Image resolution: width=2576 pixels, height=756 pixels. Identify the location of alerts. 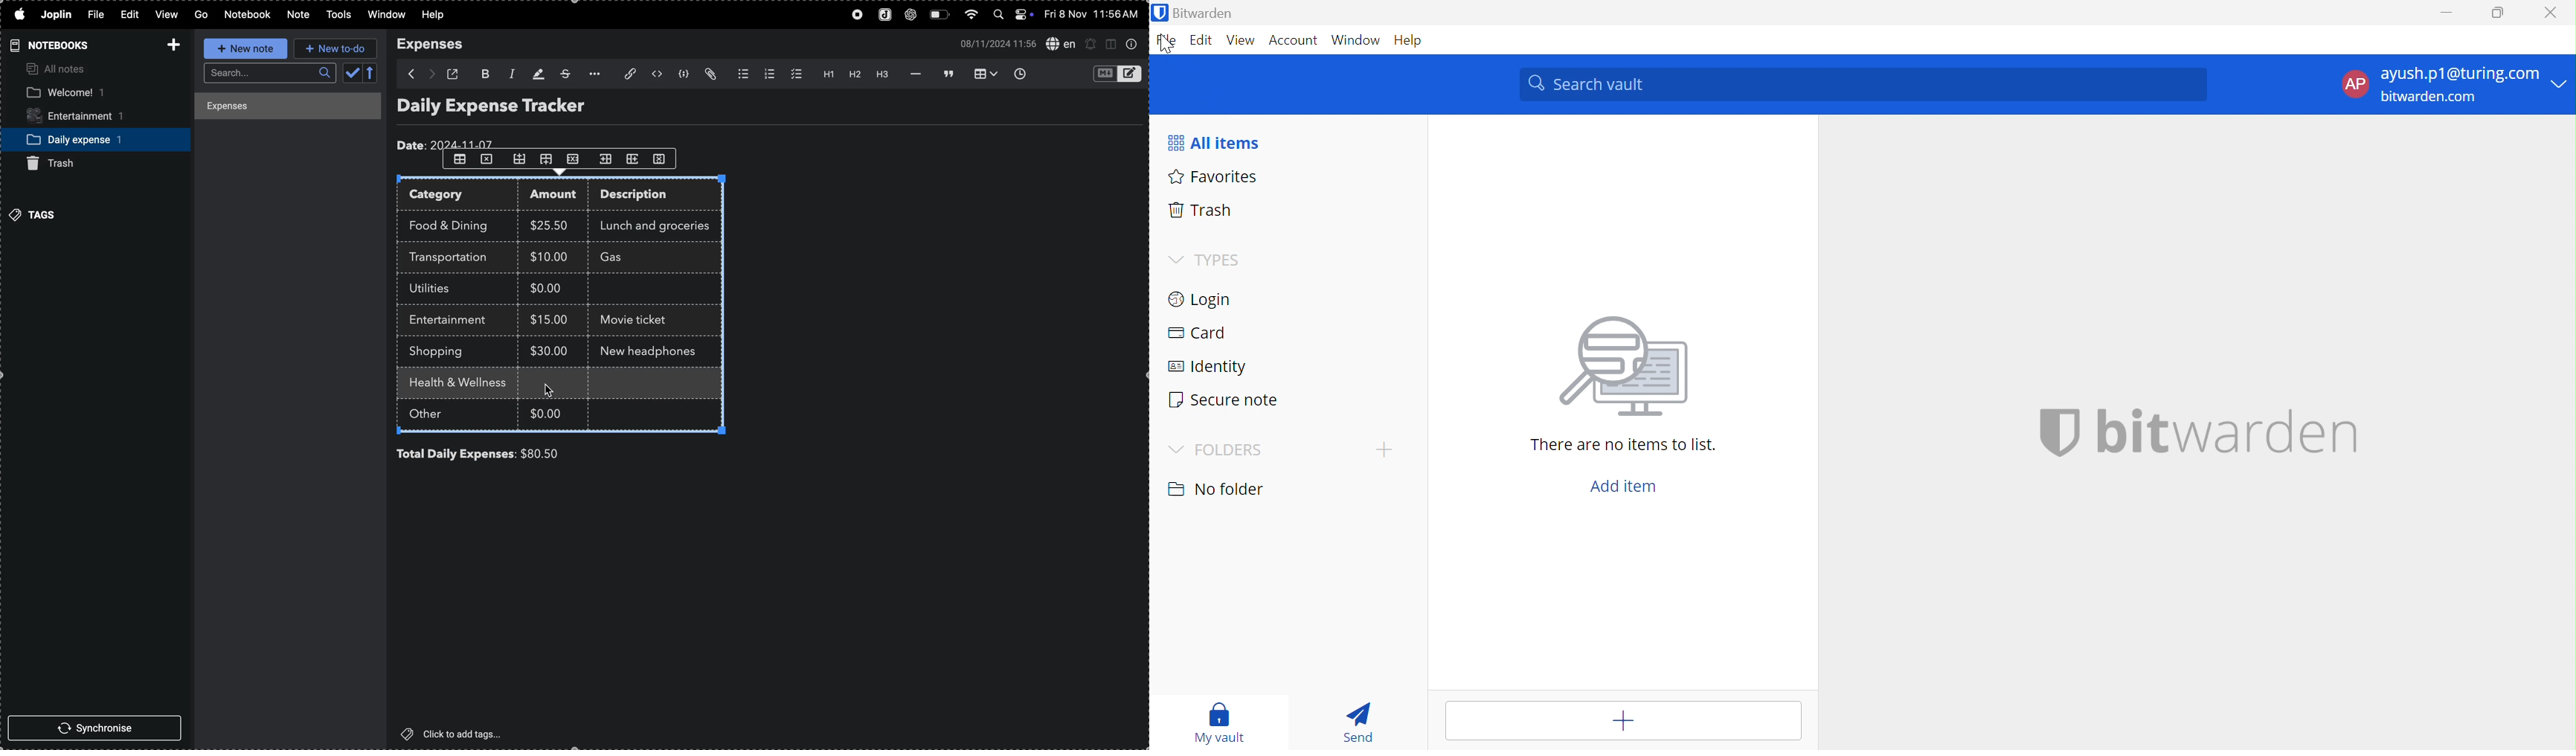
(1091, 44).